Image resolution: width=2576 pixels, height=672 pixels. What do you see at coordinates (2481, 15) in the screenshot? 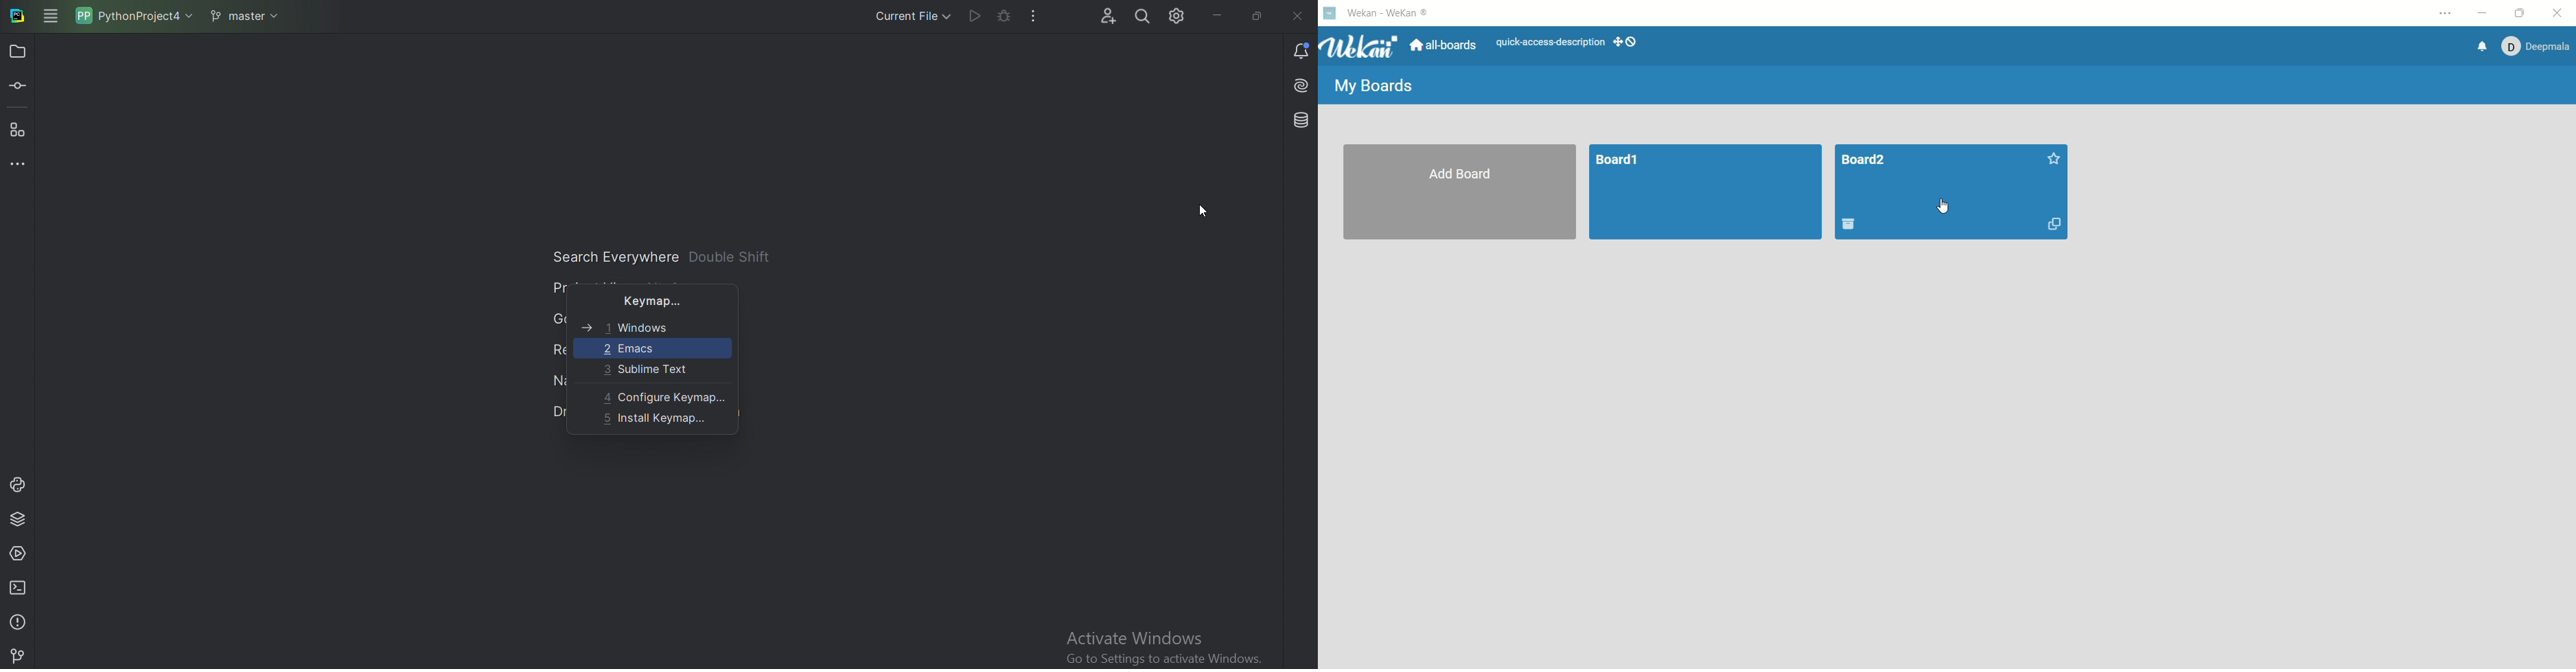
I see `minimize` at bounding box center [2481, 15].